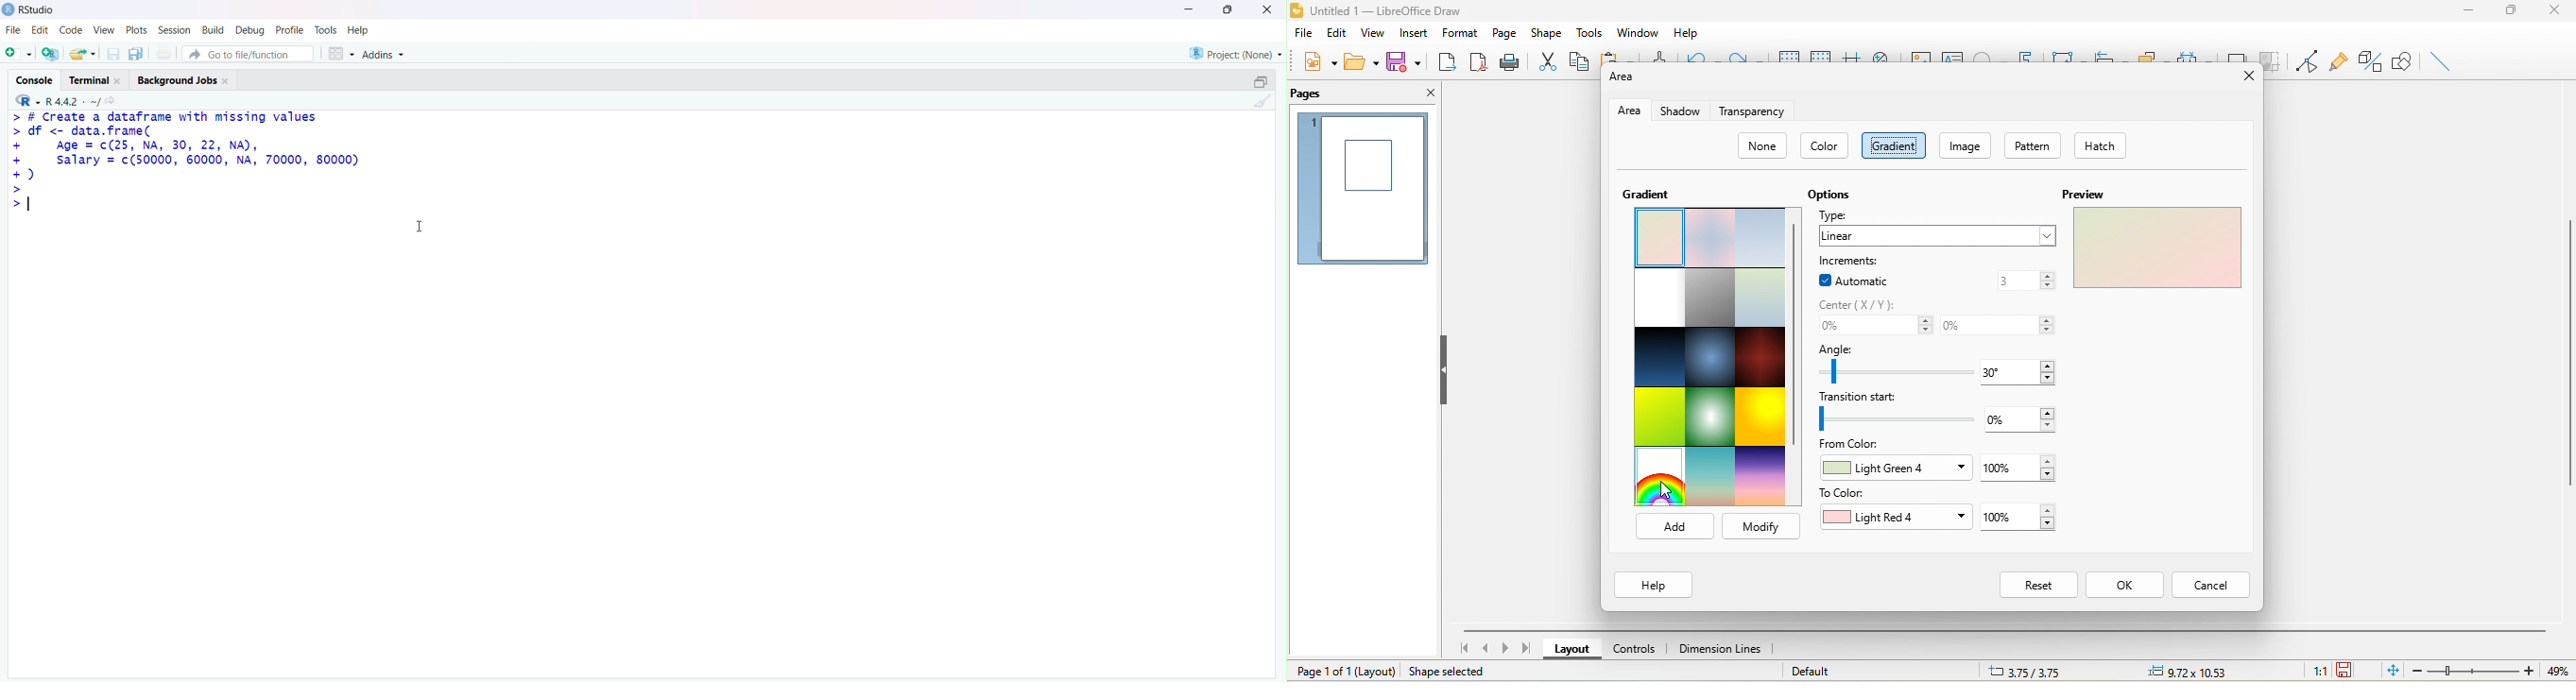  I want to click on Text cursor, so click(427, 225).